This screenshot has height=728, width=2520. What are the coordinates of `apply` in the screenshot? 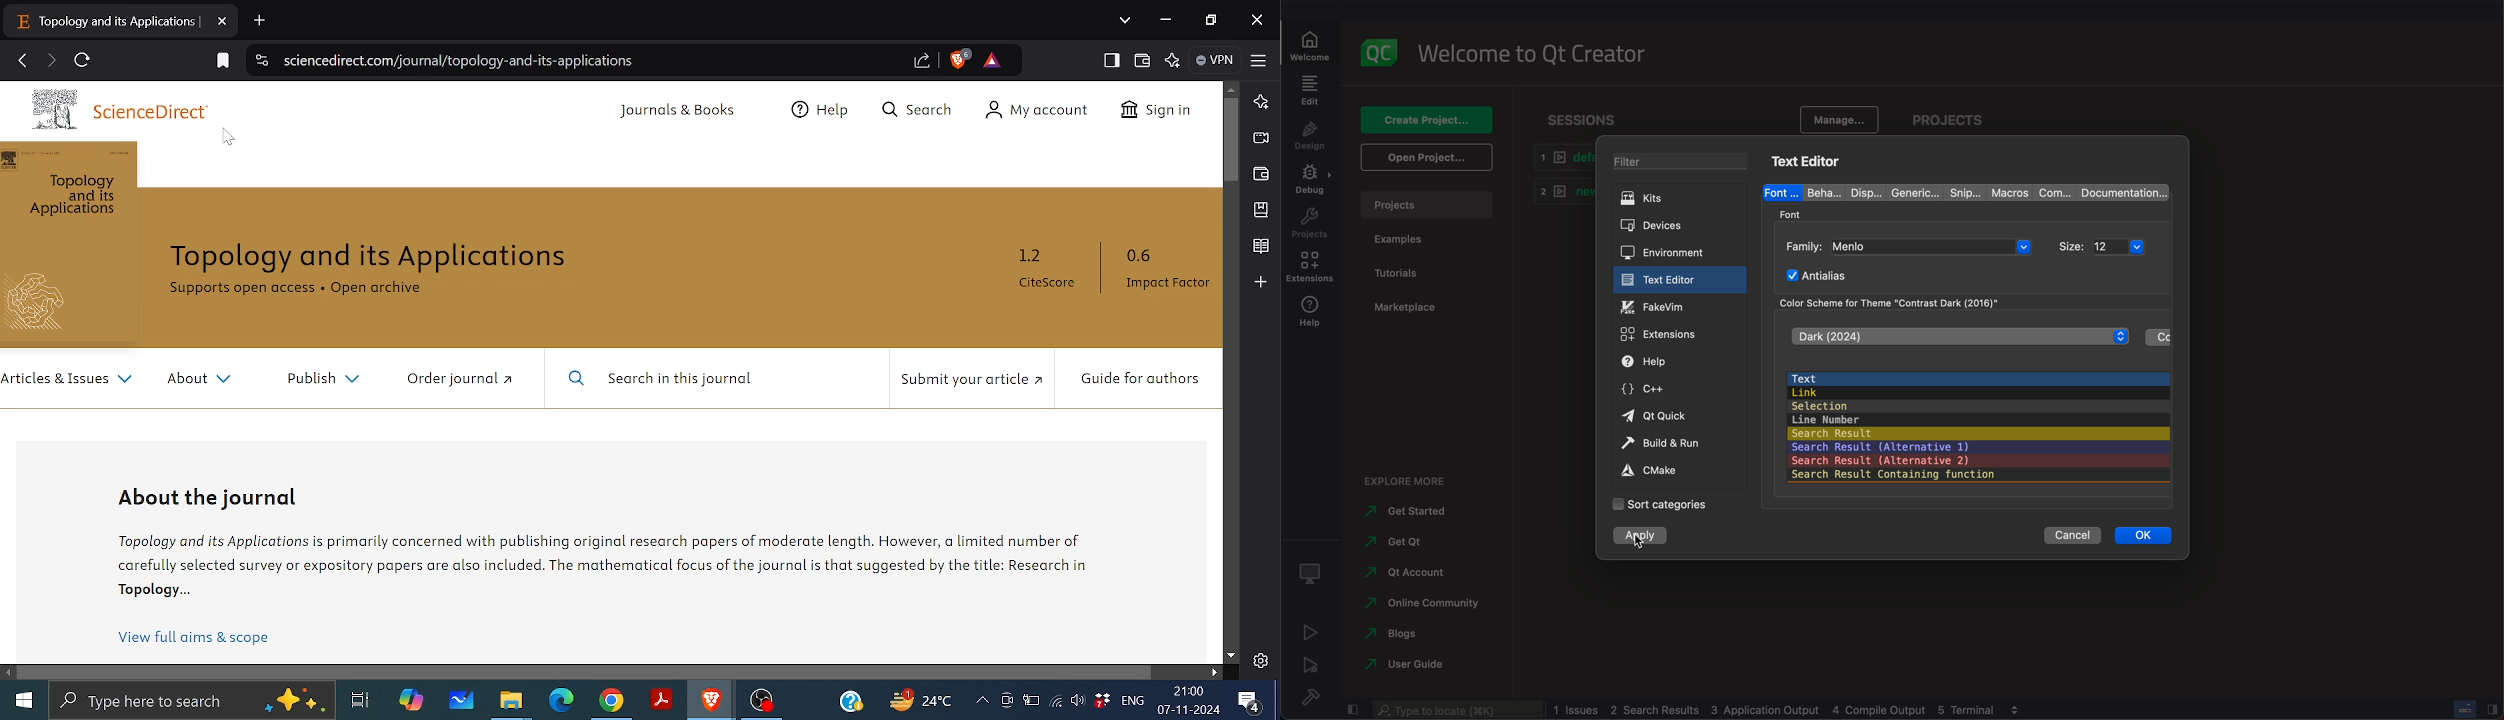 It's located at (1638, 536).